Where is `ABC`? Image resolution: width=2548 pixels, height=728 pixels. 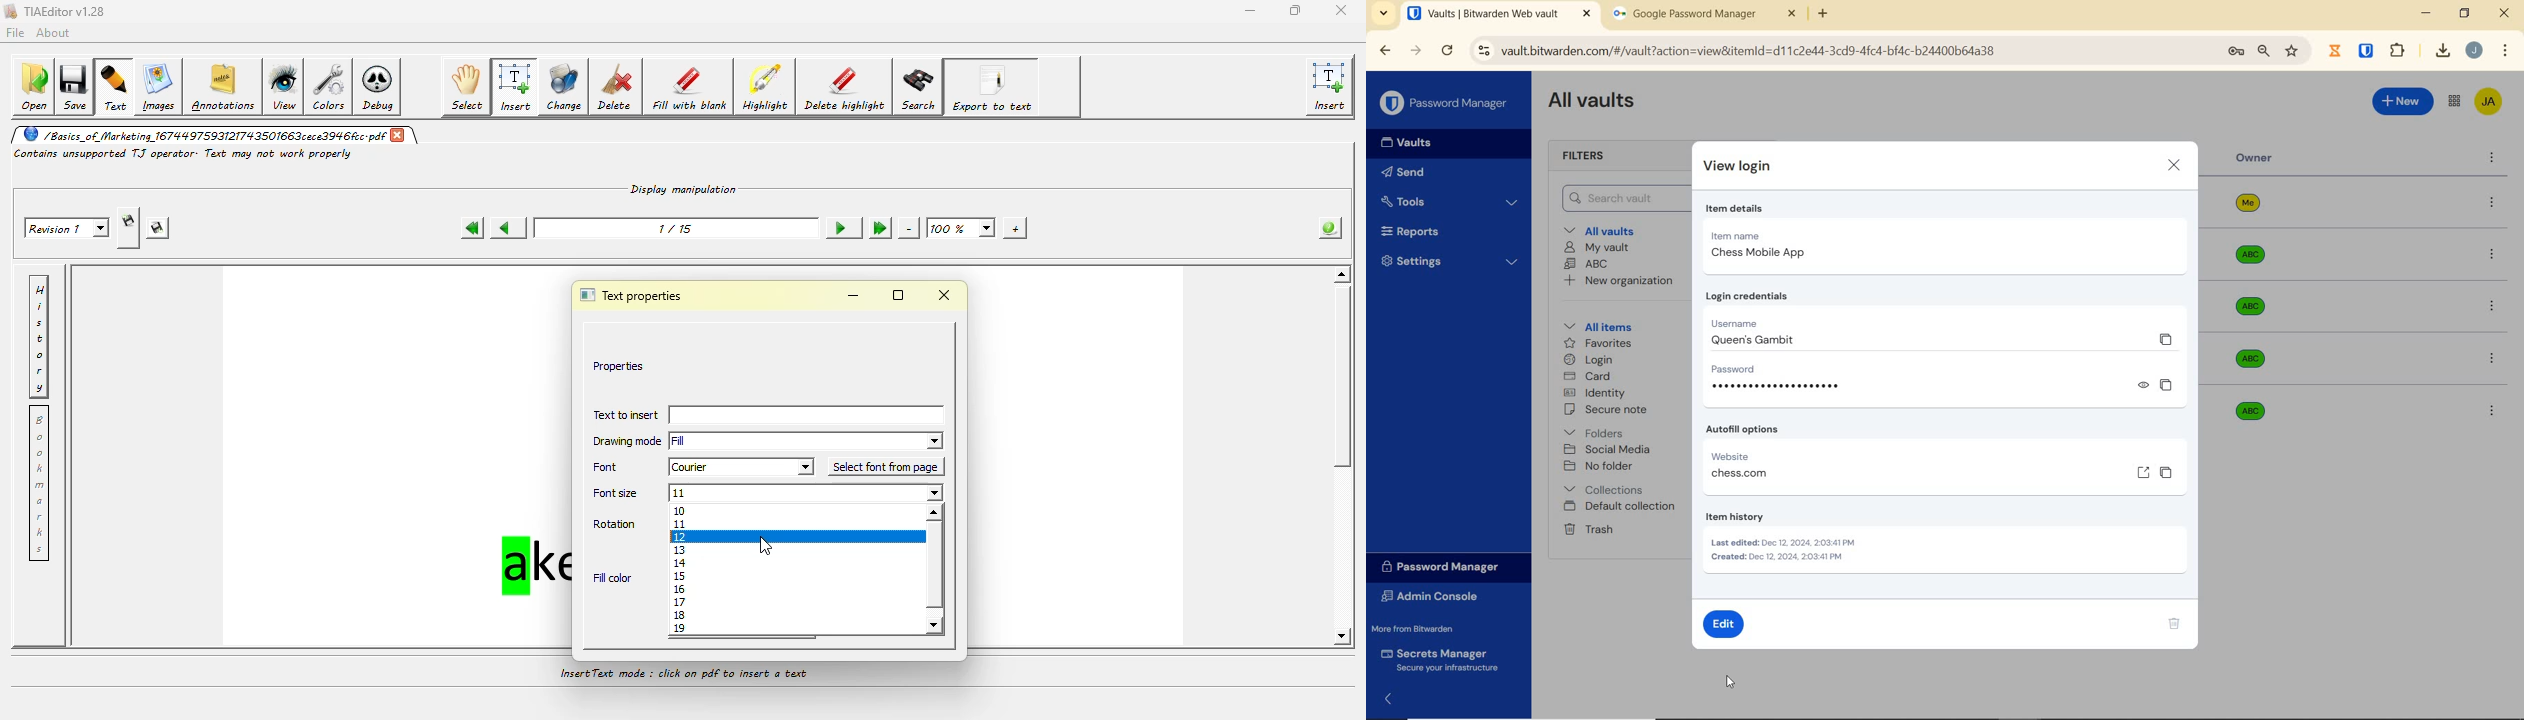
ABC is located at coordinates (1586, 263).